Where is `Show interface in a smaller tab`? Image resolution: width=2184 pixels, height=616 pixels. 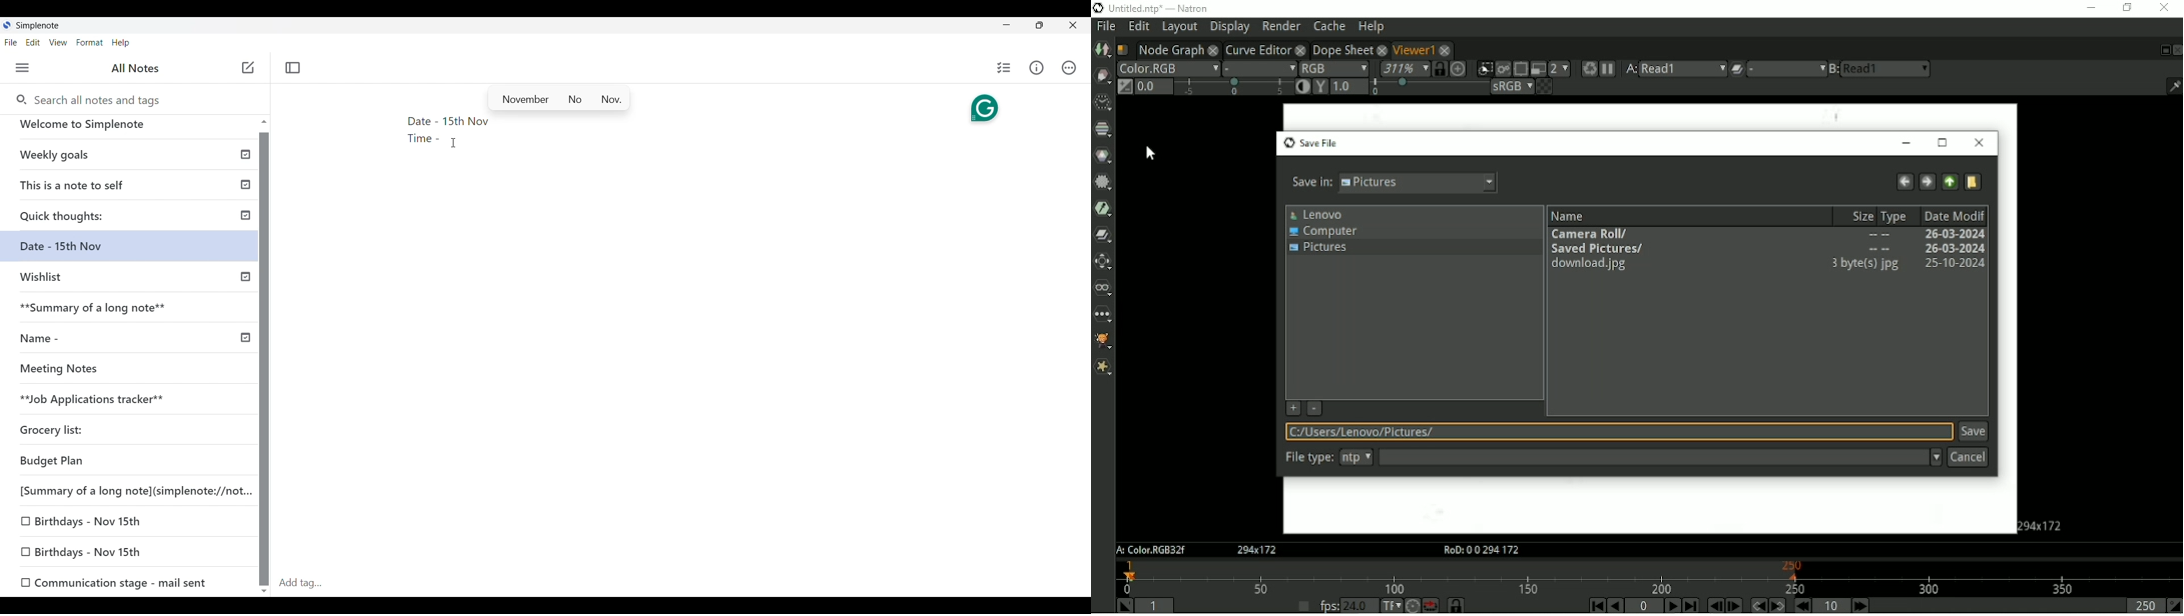 Show interface in a smaller tab is located at coordinates (1040, 25).